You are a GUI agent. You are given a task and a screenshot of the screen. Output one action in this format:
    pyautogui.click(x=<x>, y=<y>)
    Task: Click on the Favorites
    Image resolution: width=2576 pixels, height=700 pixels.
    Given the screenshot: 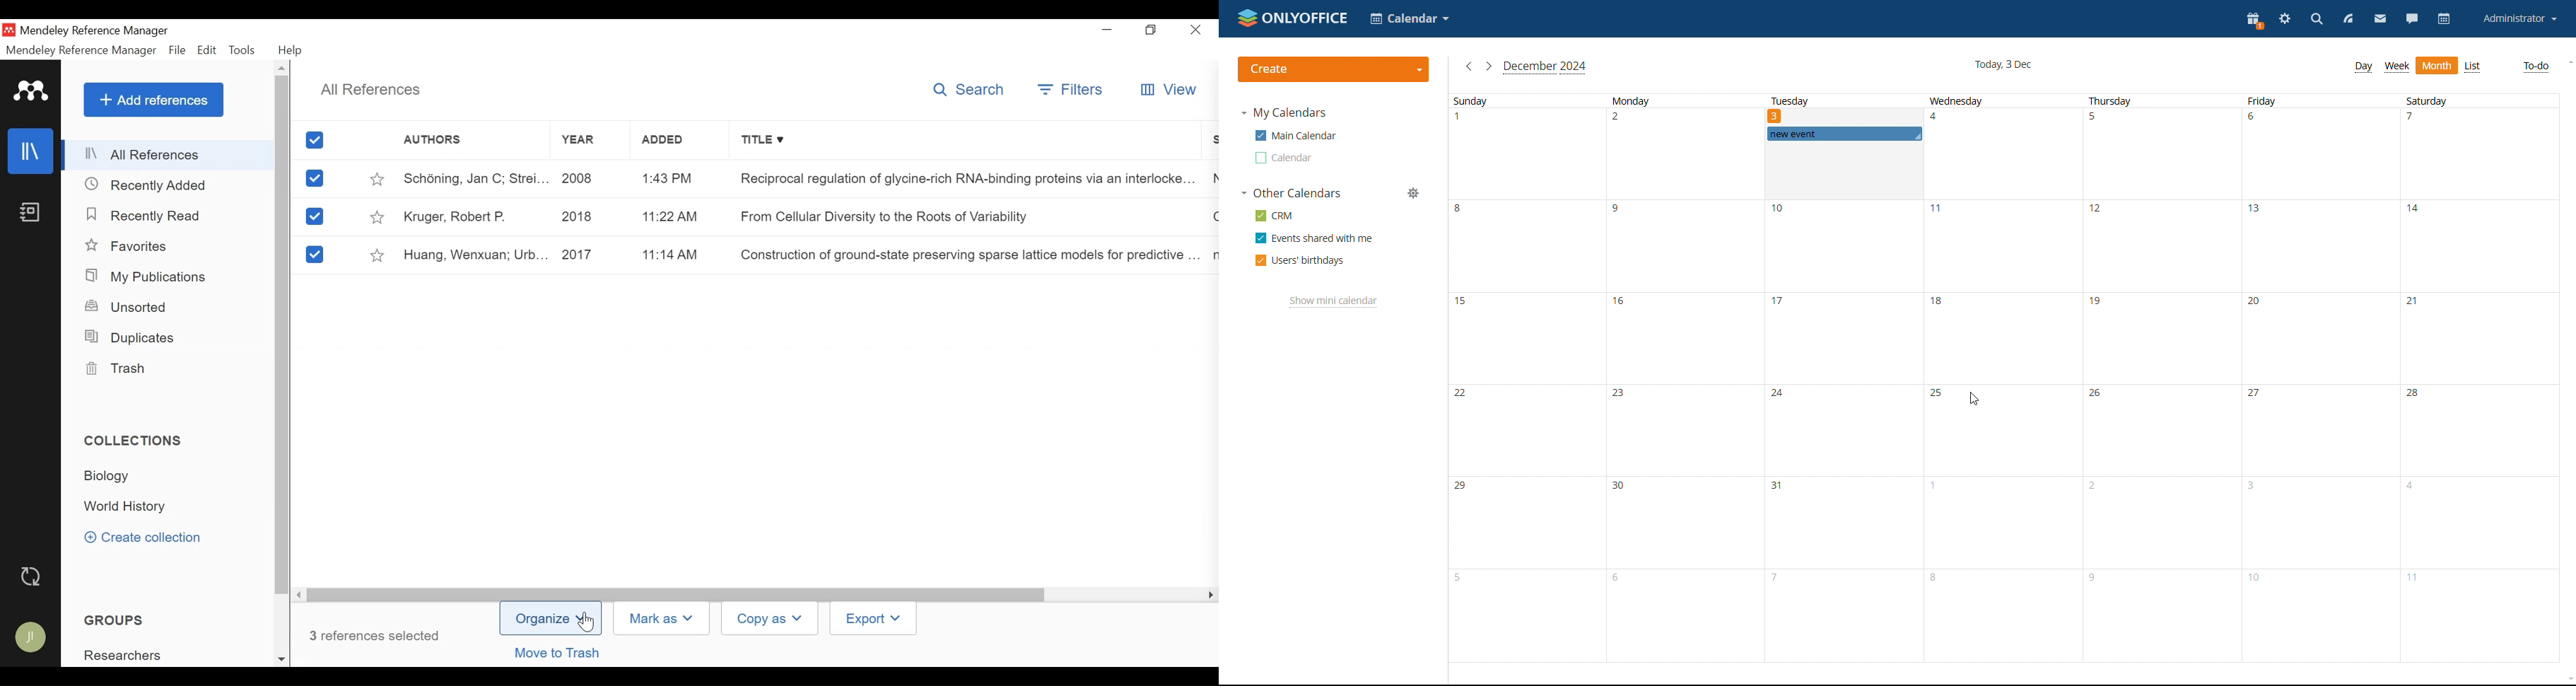 What is the action you would take?
    pyautogui.click(x=130, y=246)
    